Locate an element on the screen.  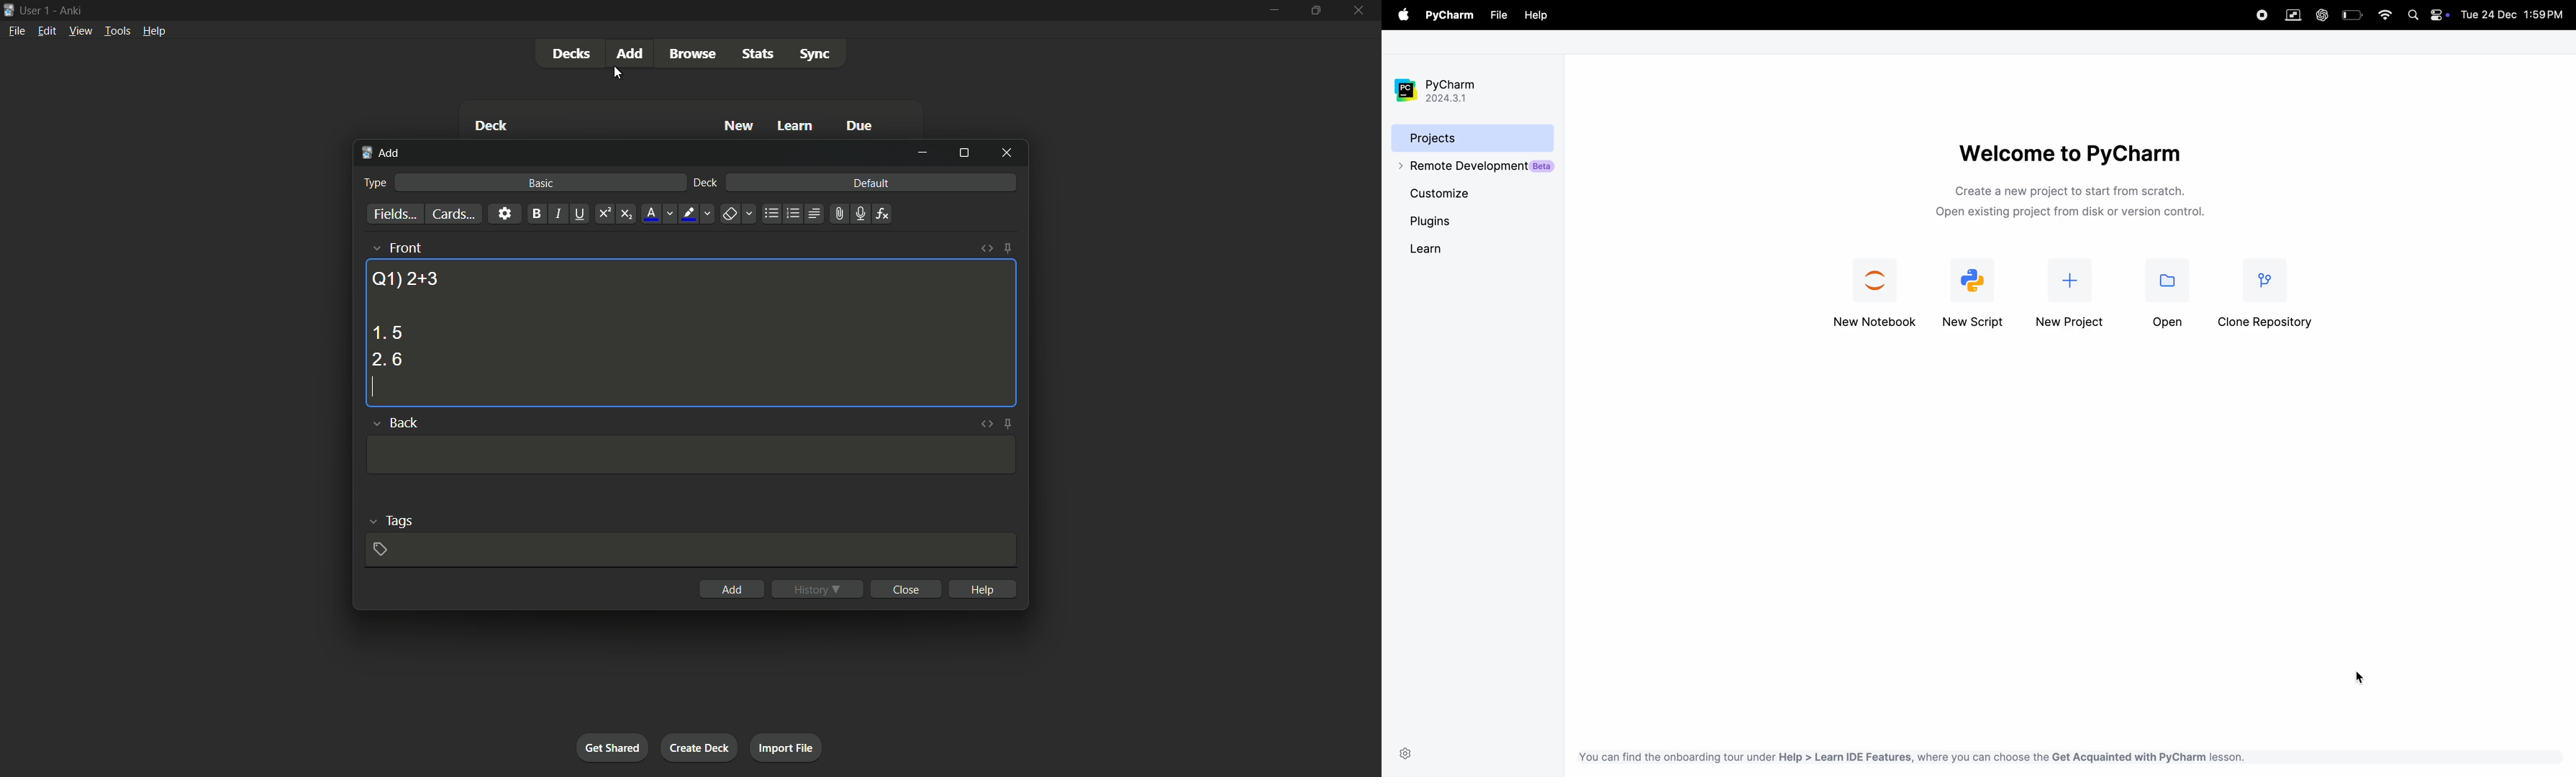
option 2 is located at coordinates (387, 360).